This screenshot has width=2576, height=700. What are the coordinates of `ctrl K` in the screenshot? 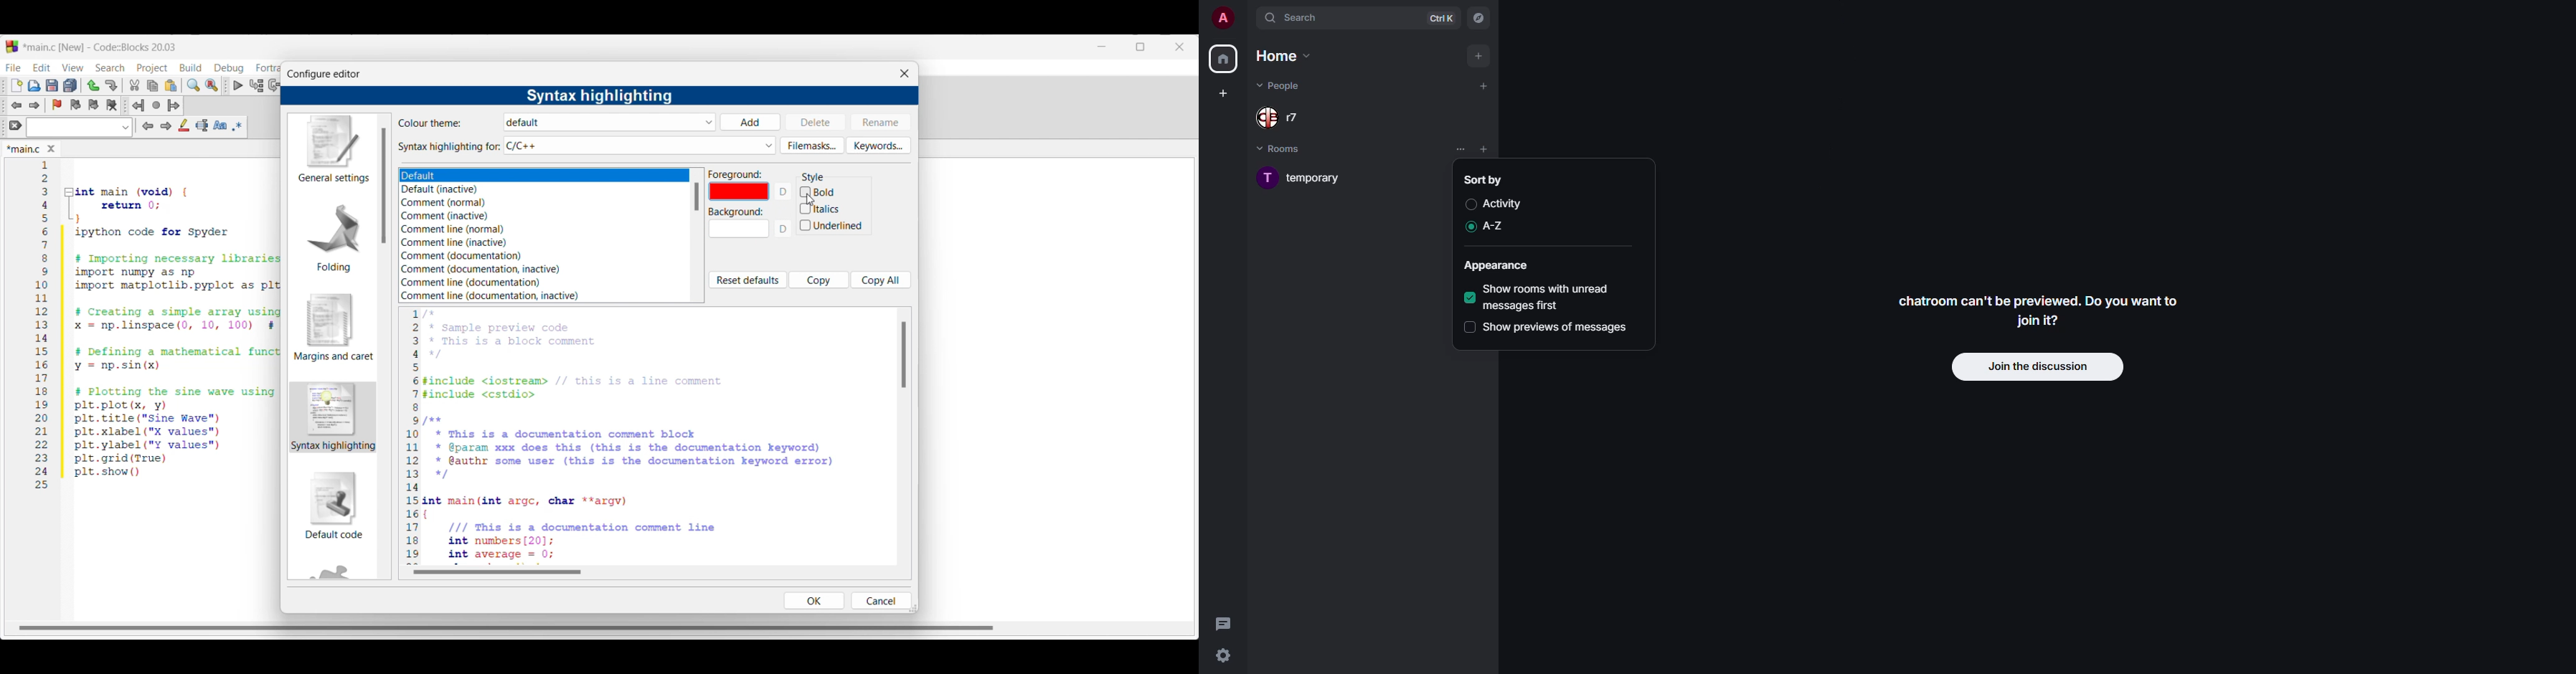 It's located at (1441, 19).